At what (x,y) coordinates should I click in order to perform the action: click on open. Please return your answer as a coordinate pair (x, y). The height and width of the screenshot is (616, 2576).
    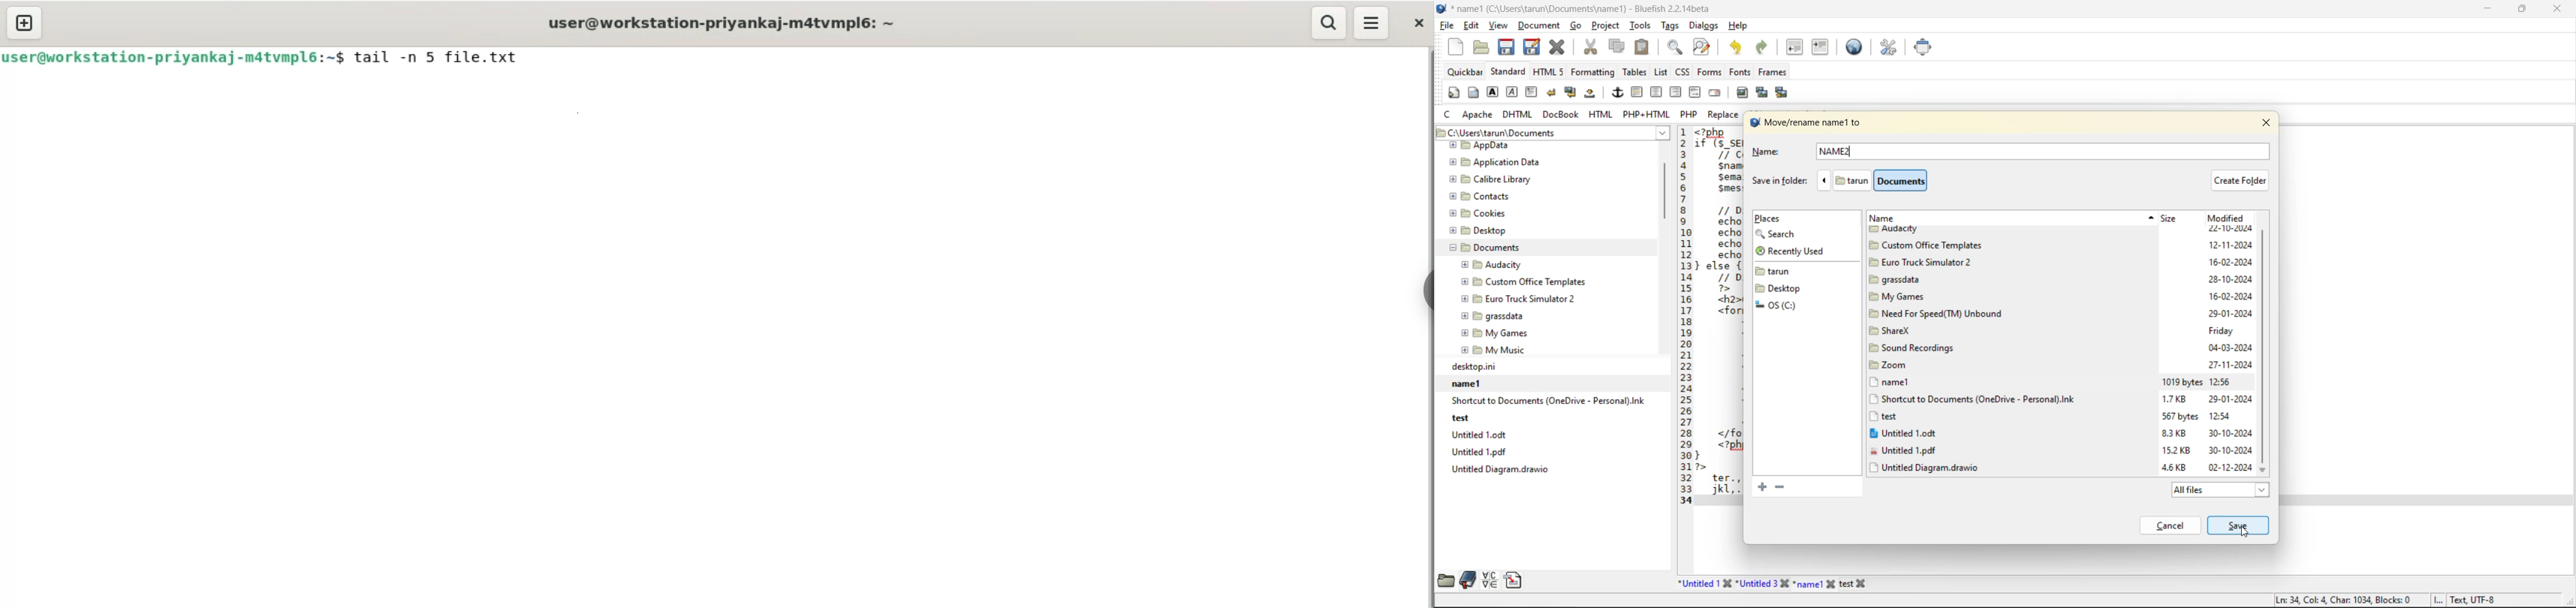
    Looking at the image, I should click on (1482, 48).